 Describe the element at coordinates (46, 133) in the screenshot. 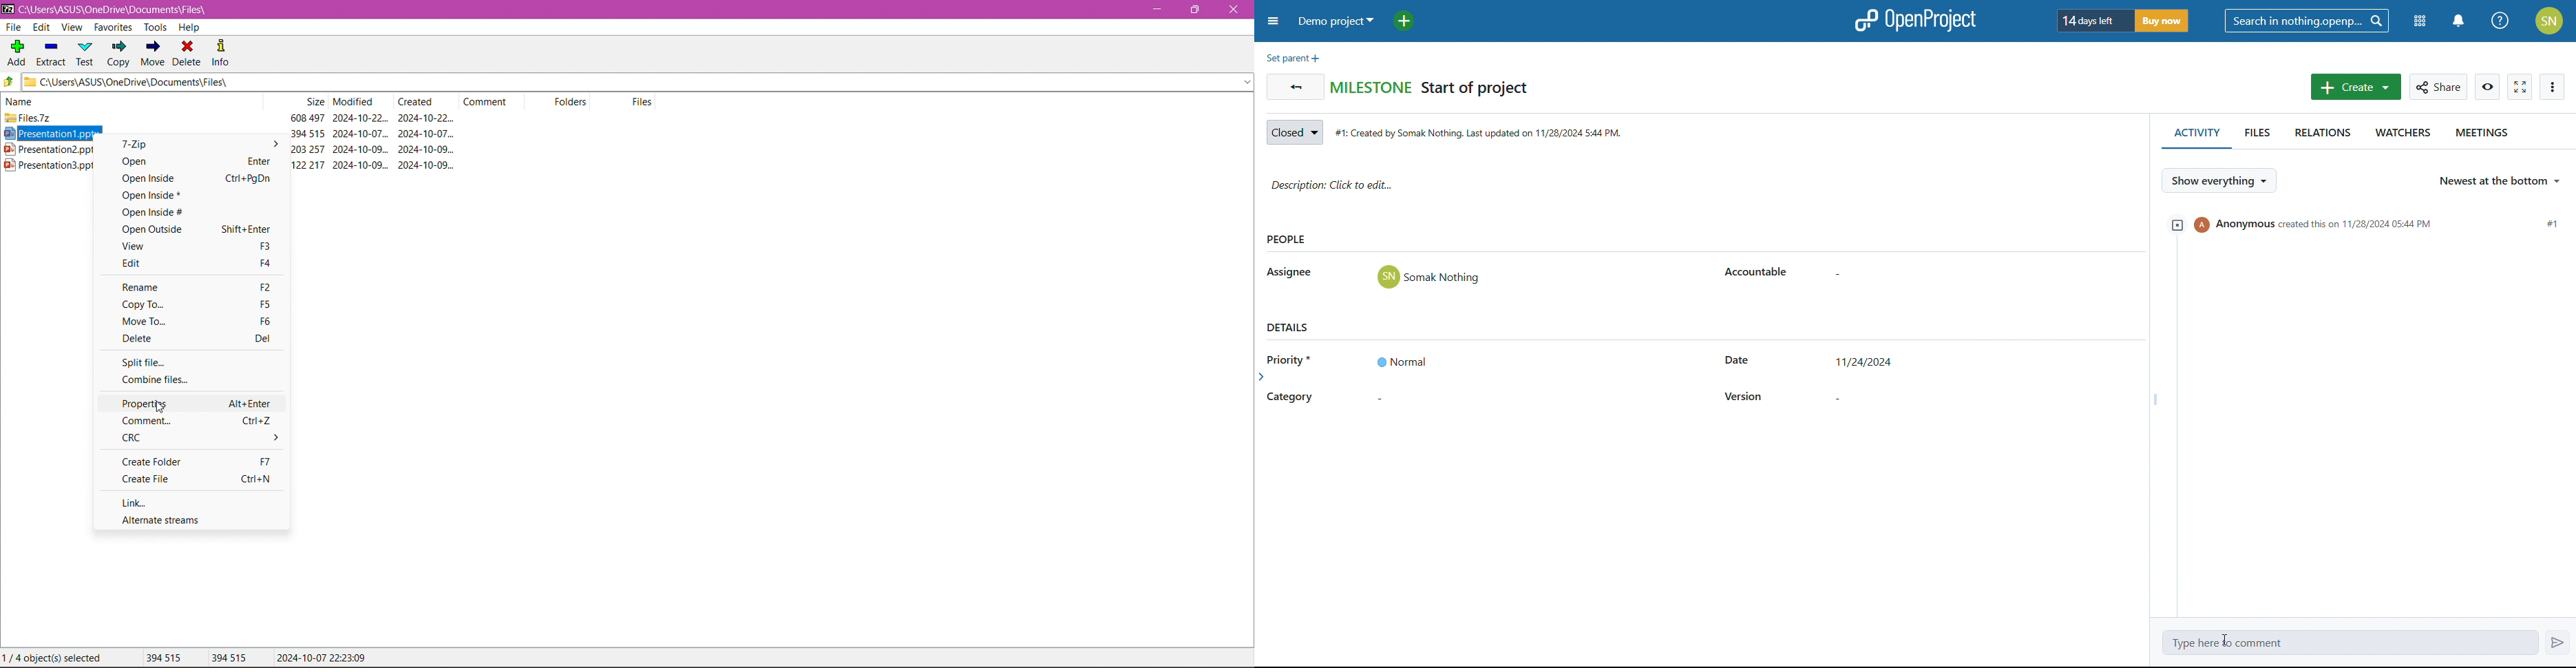

I see `presentation1.pptx` at that location.